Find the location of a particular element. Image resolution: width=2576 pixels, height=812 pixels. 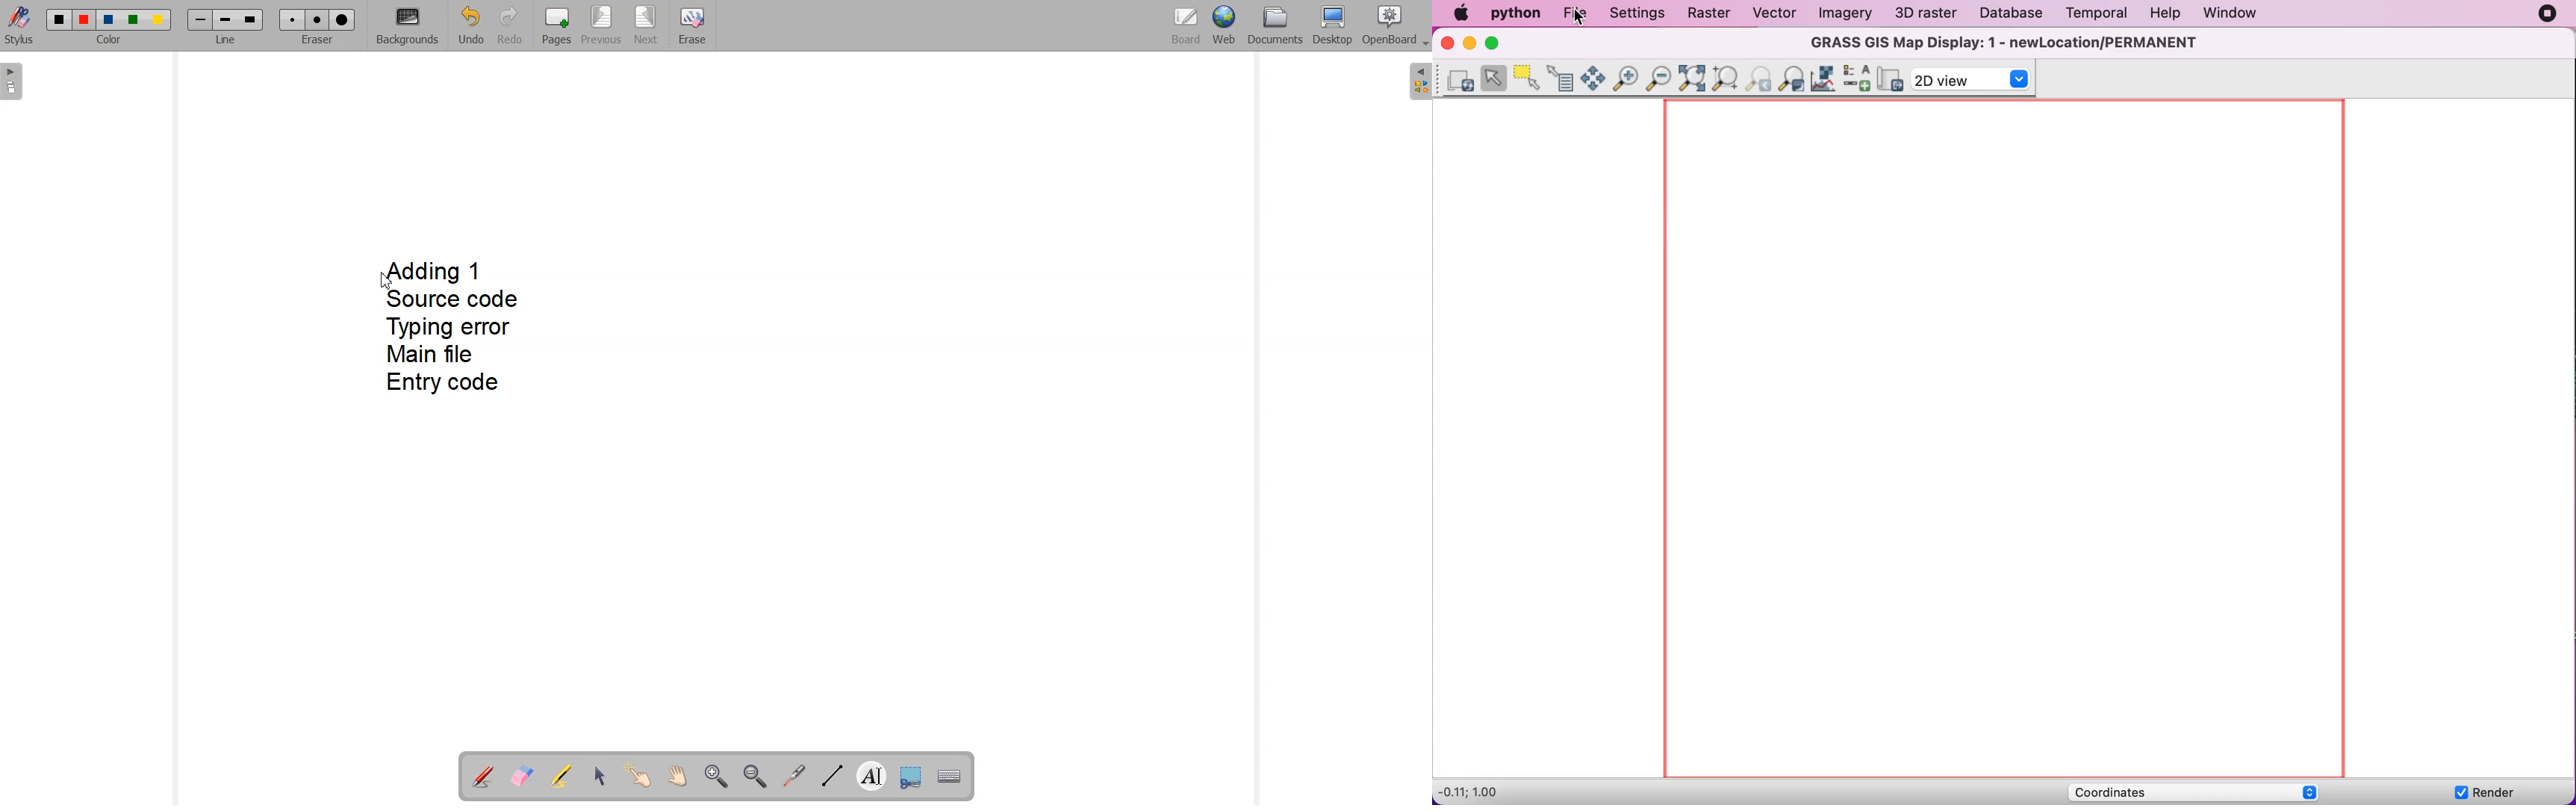

Select features from vector map is located at coordinates (1535, 77).